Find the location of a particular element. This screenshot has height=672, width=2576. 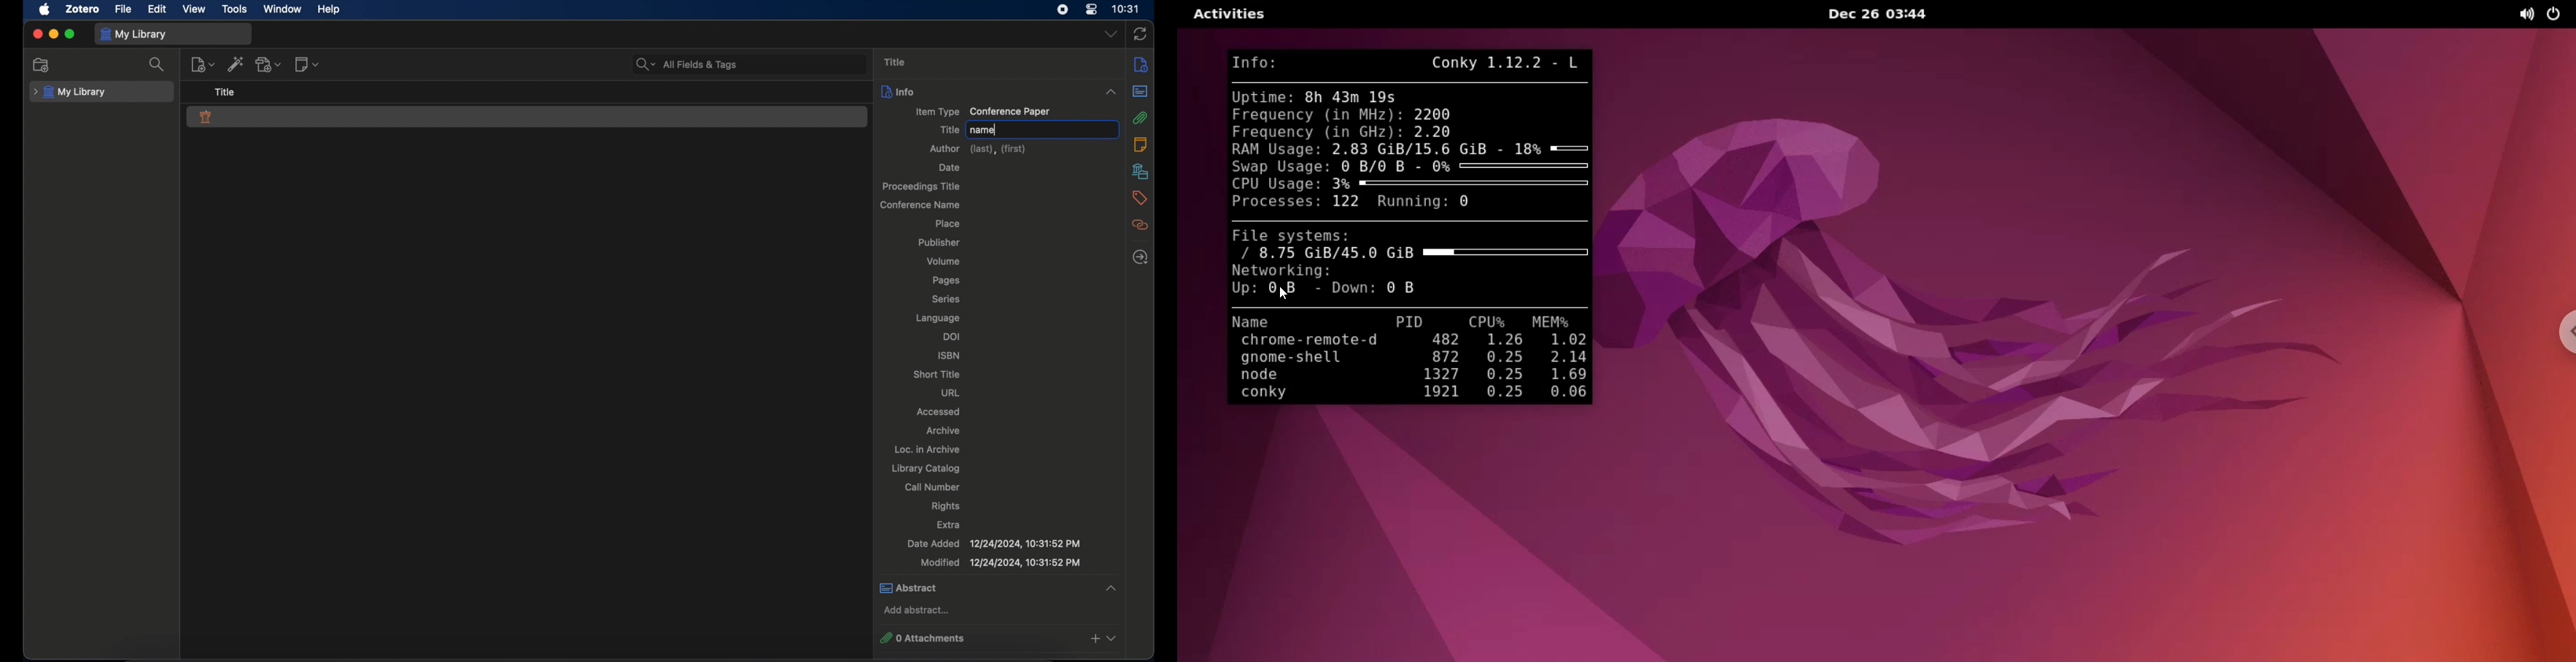

doi is located at coordinates (953, 336).